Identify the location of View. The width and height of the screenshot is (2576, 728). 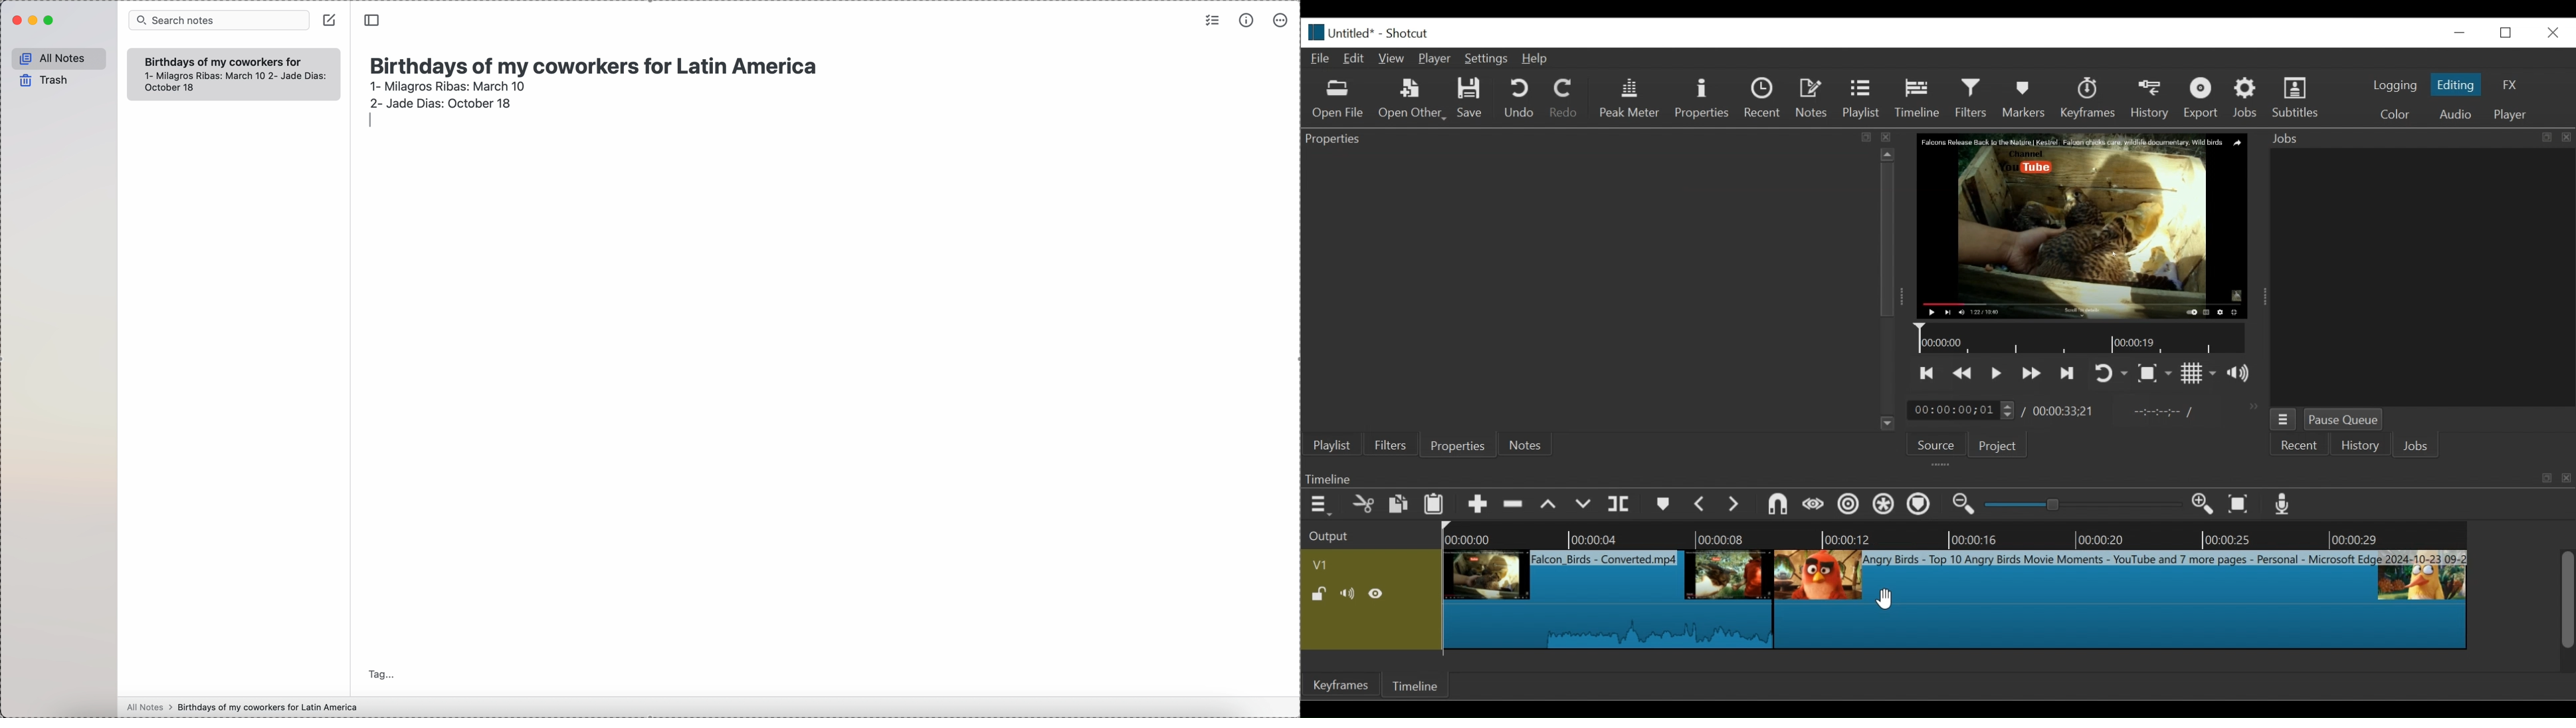
(1393, 58).